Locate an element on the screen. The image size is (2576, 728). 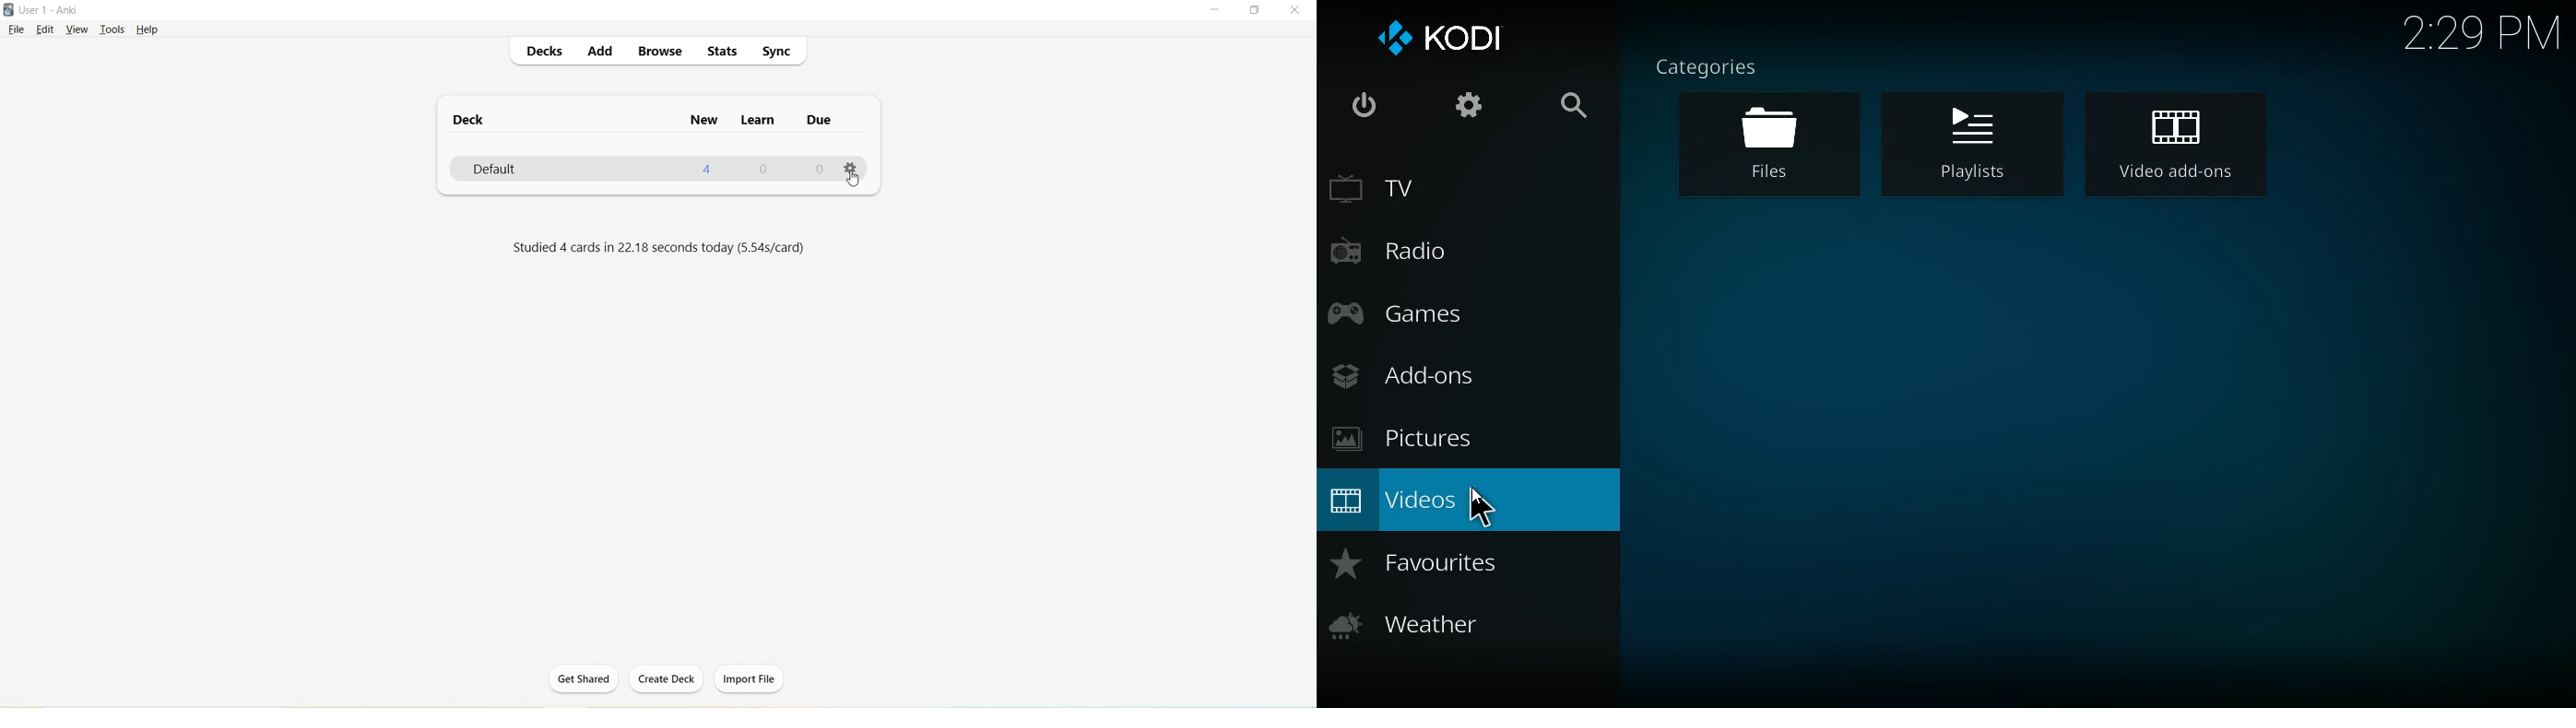
Import File is located at coordinates (751, 678).